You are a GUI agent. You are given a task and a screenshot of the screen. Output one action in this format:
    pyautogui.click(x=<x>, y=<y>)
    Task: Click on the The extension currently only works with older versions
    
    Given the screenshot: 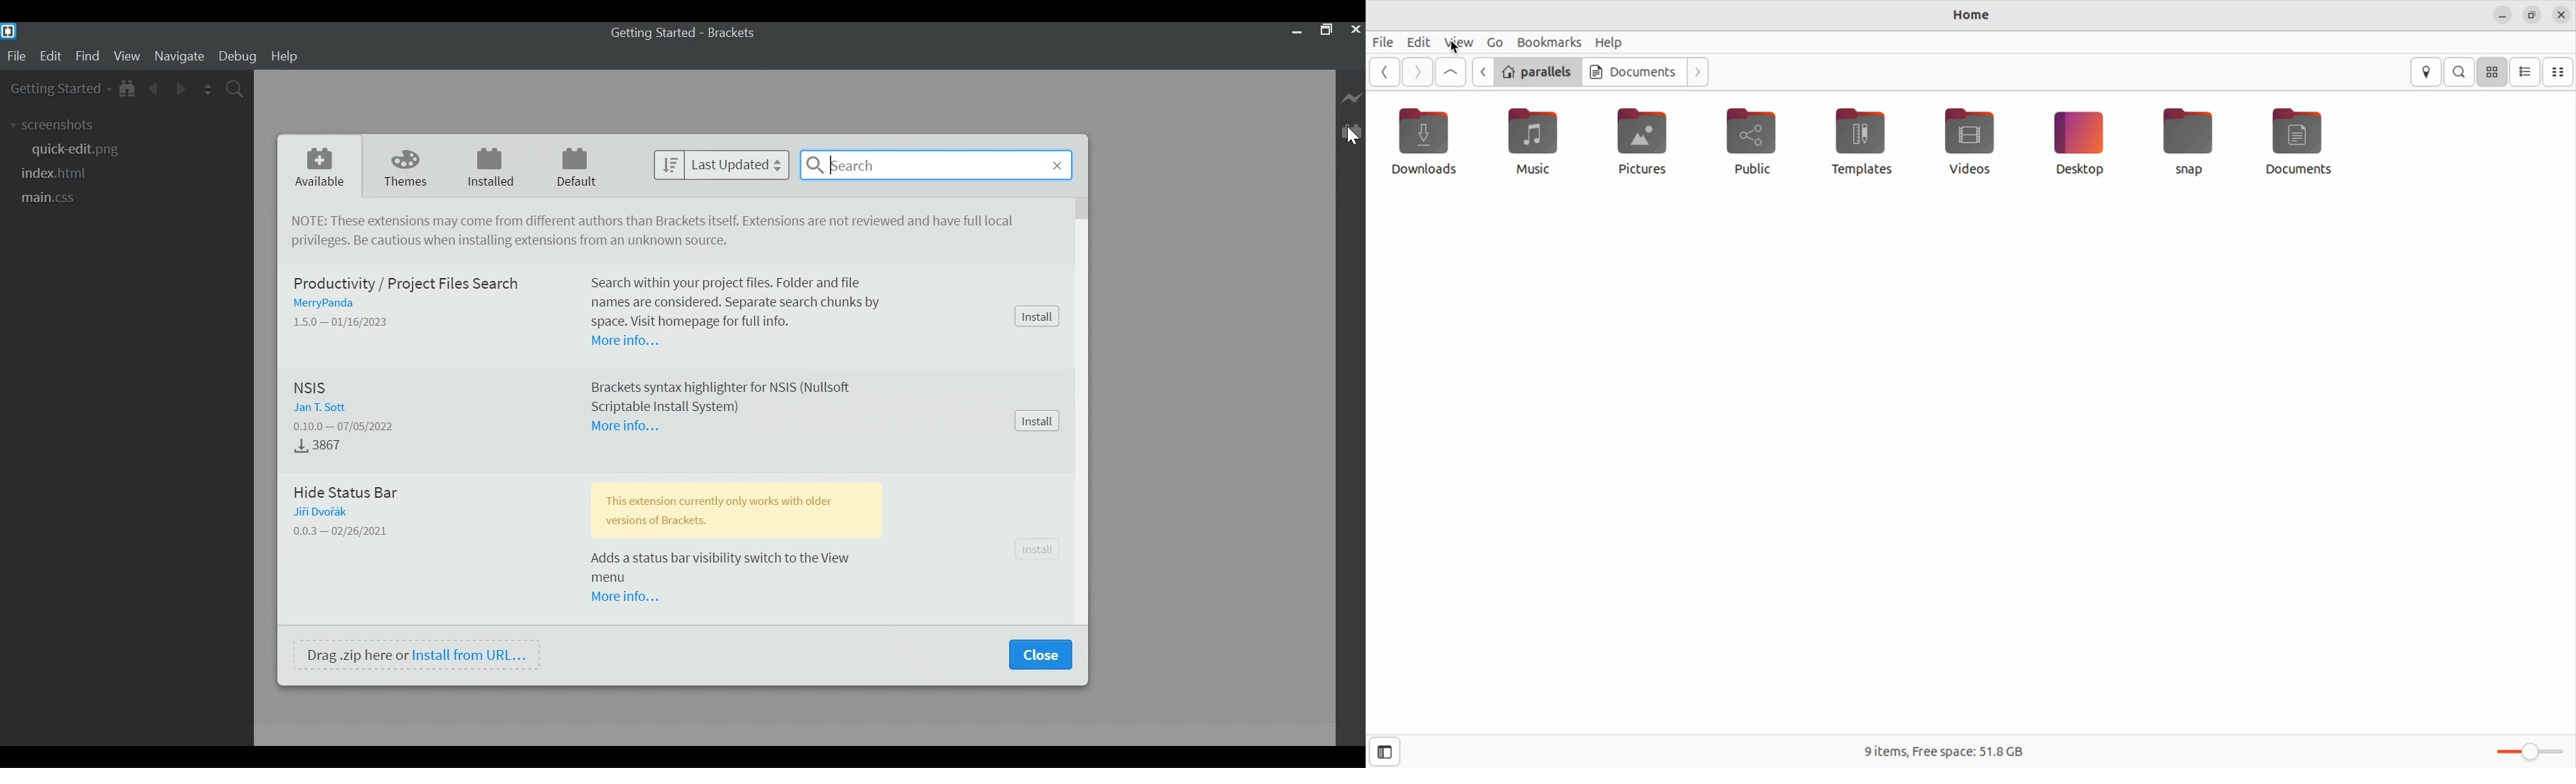 What is the action you would take?
    pyautogui.click(x=740, y=509)
    